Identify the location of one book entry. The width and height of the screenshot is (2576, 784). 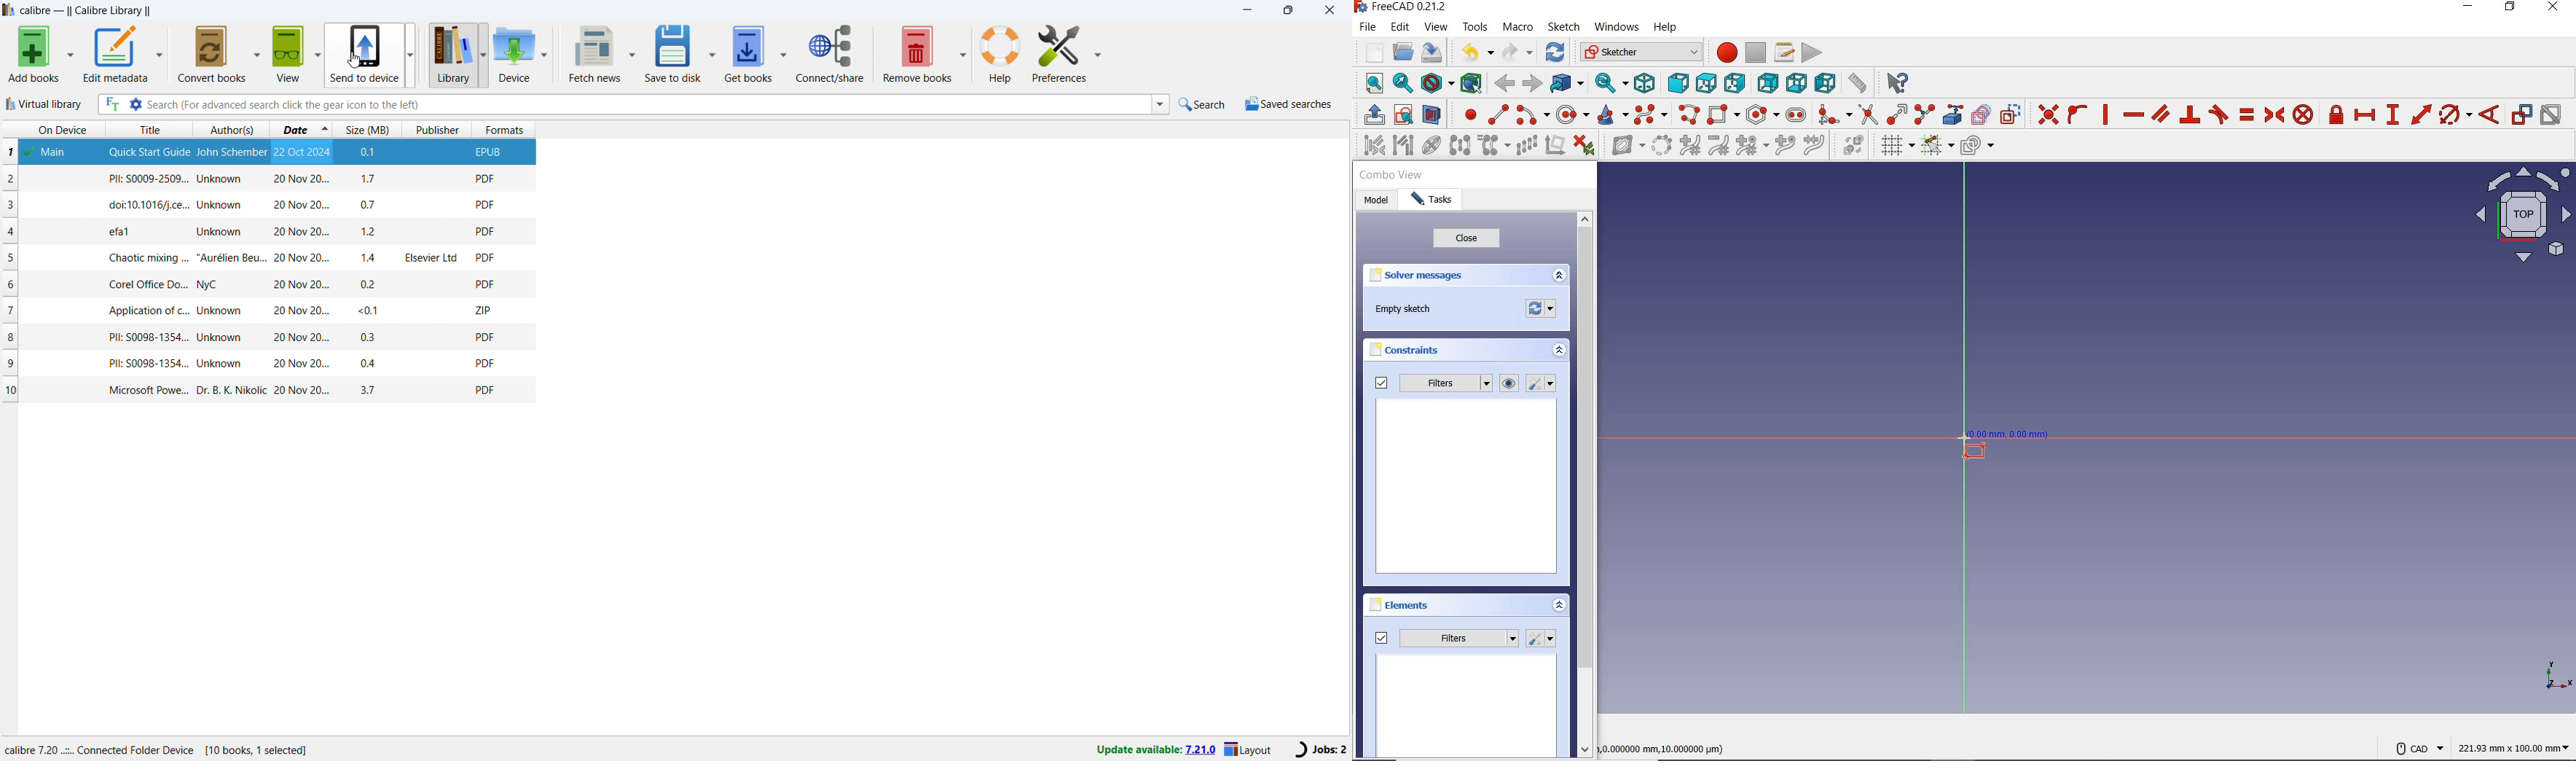
(265, 257).